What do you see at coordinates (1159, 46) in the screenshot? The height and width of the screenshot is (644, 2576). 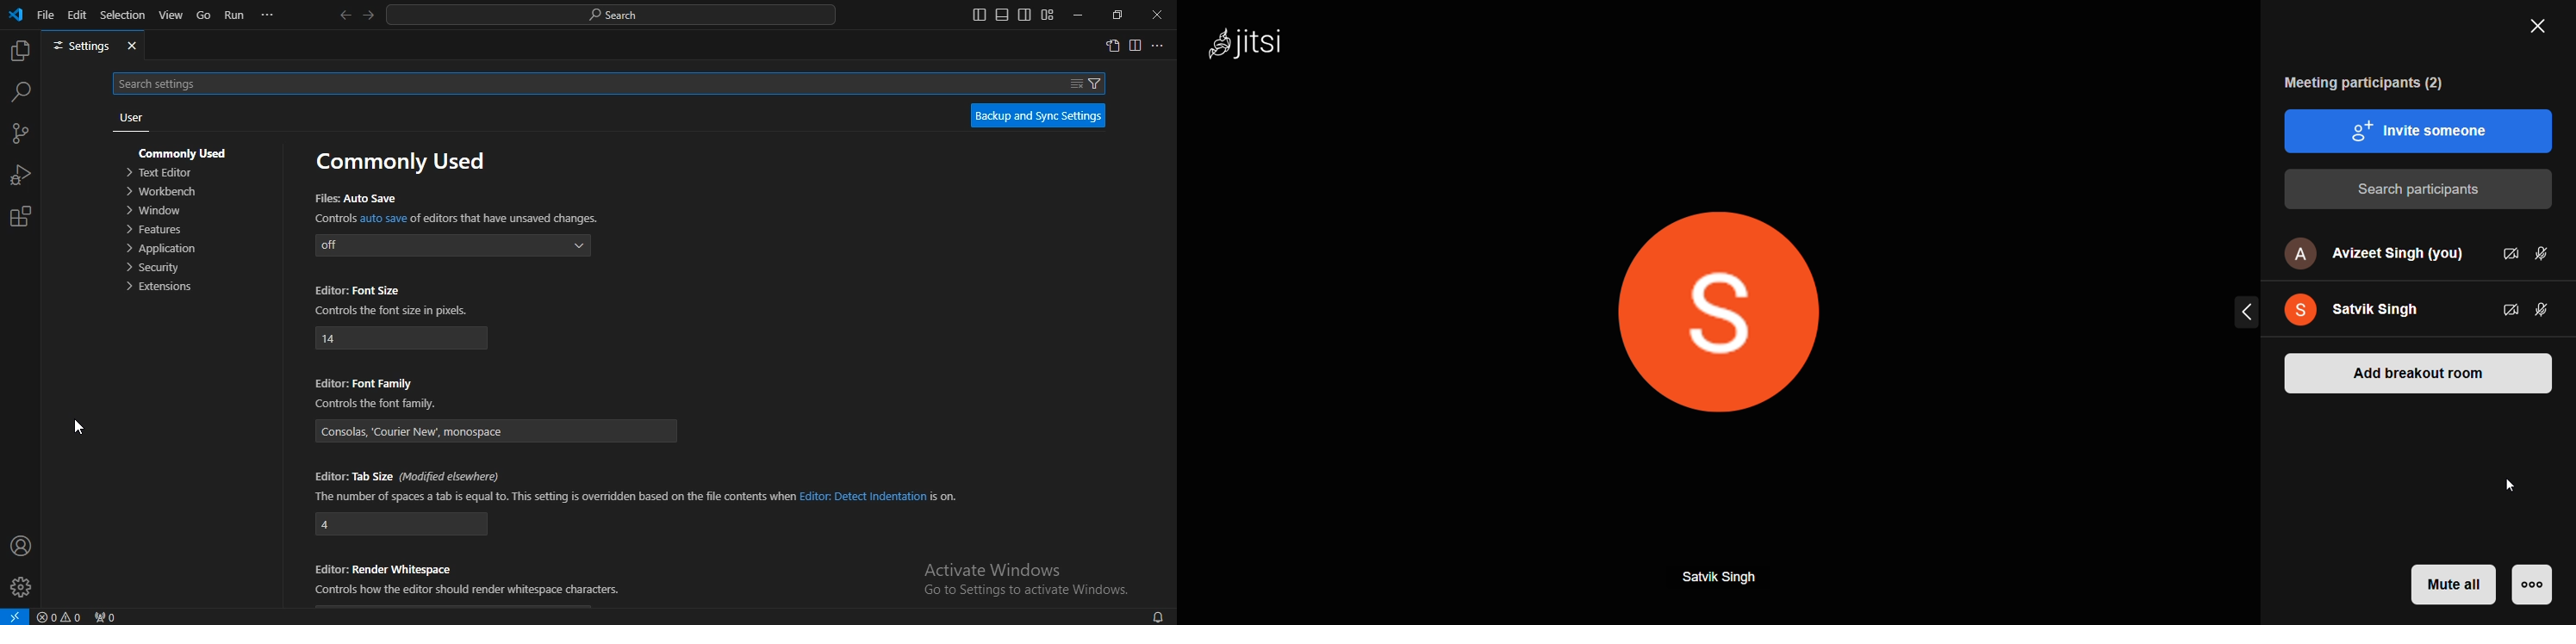 I see `...` at bounding box center [1159, 46].